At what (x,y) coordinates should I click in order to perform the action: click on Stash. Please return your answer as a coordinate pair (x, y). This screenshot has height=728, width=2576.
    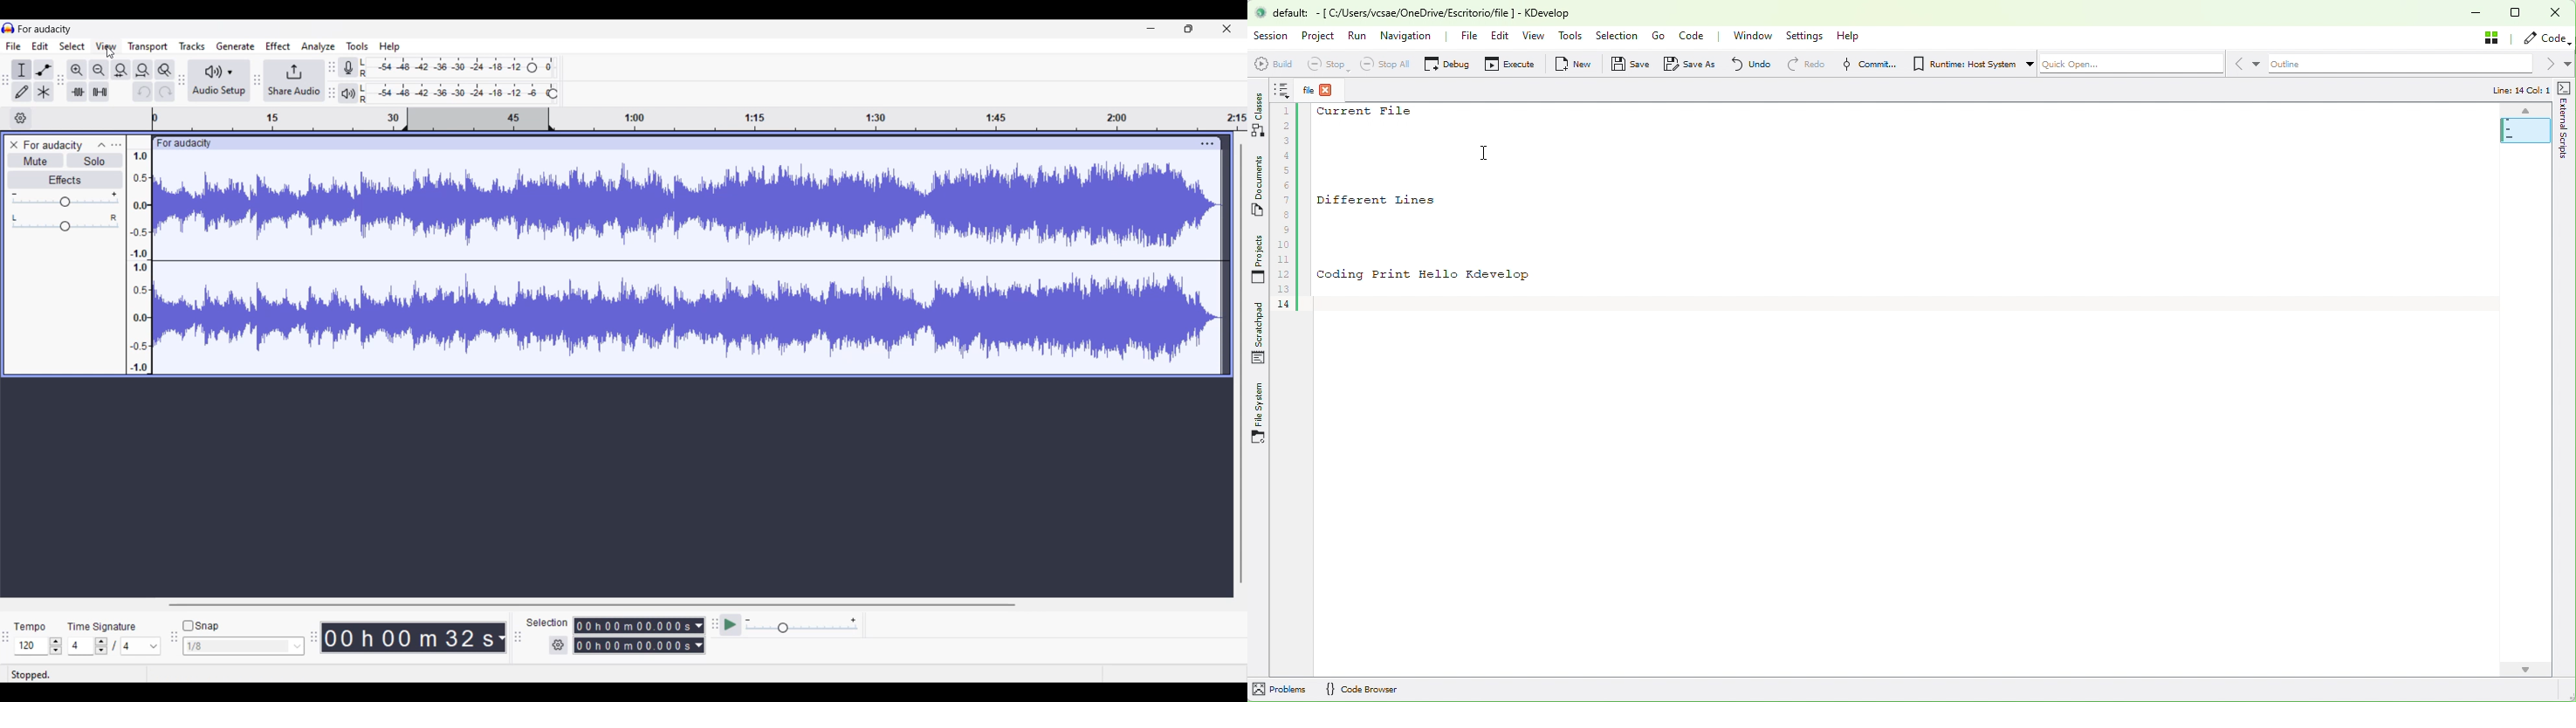
    Looking at the image, I should click on (2496, 38).